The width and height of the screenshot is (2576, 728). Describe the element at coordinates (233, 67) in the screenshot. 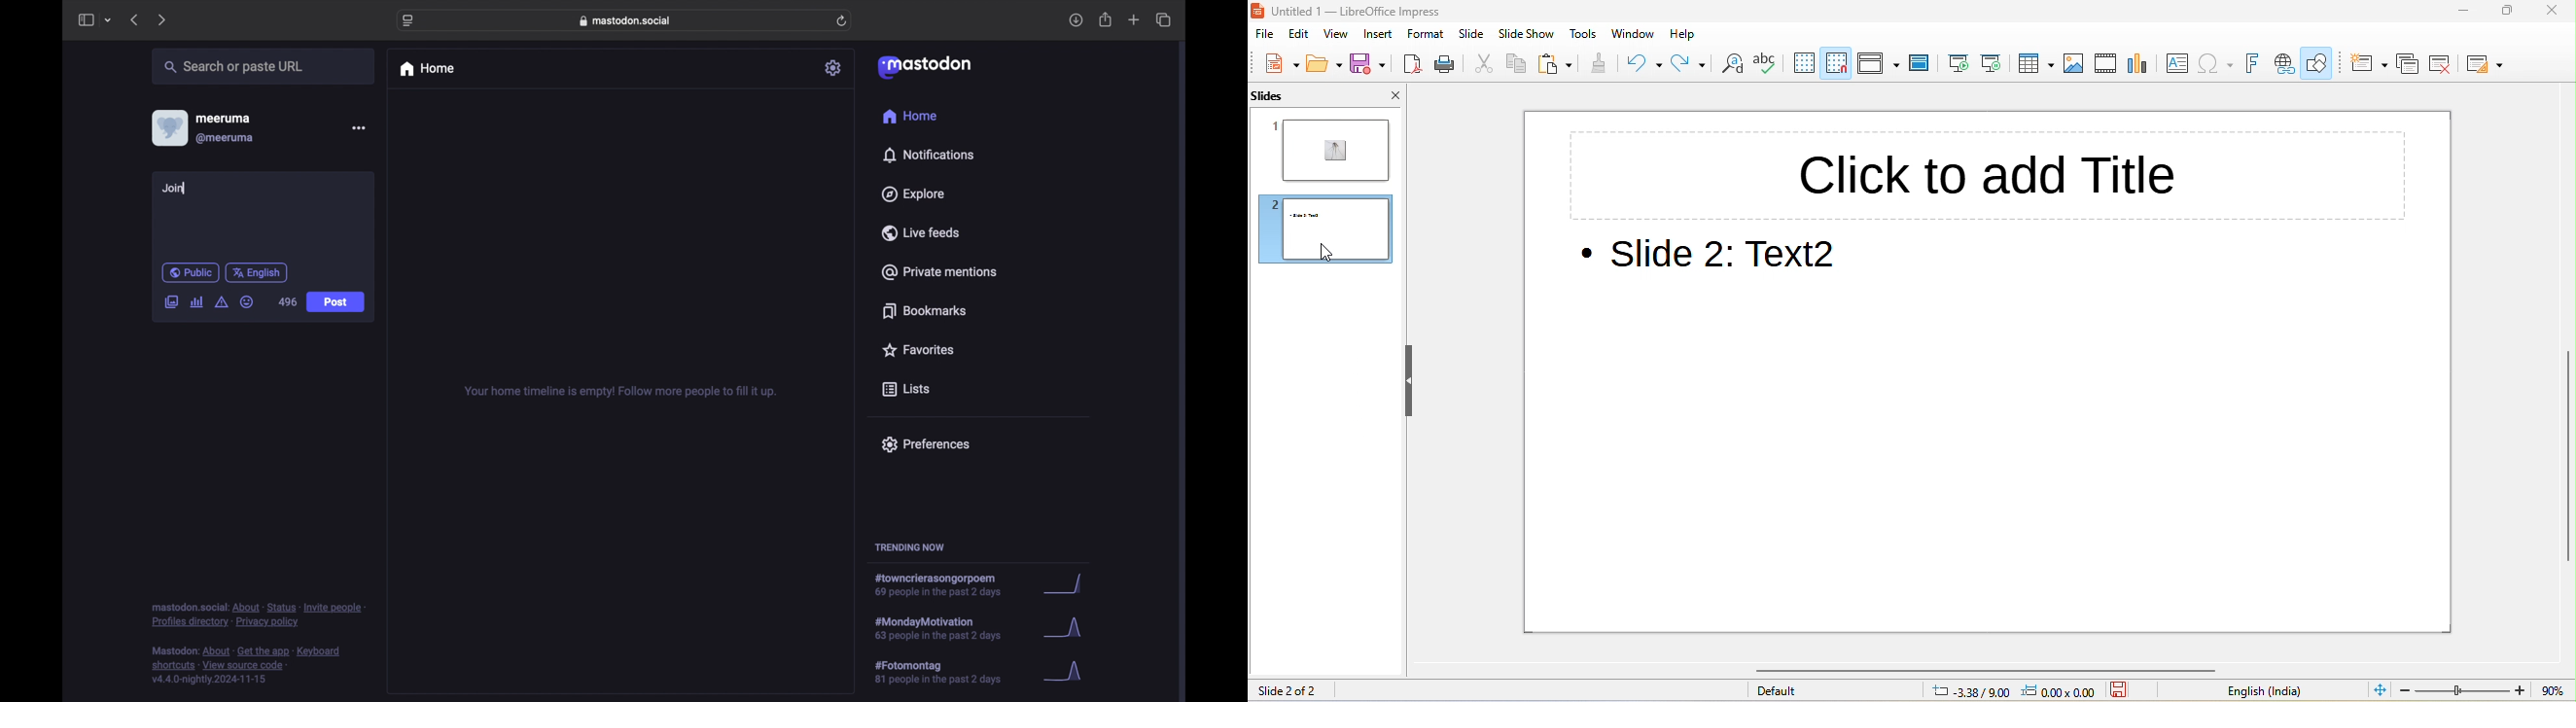

I see `search or paste url` at that location.